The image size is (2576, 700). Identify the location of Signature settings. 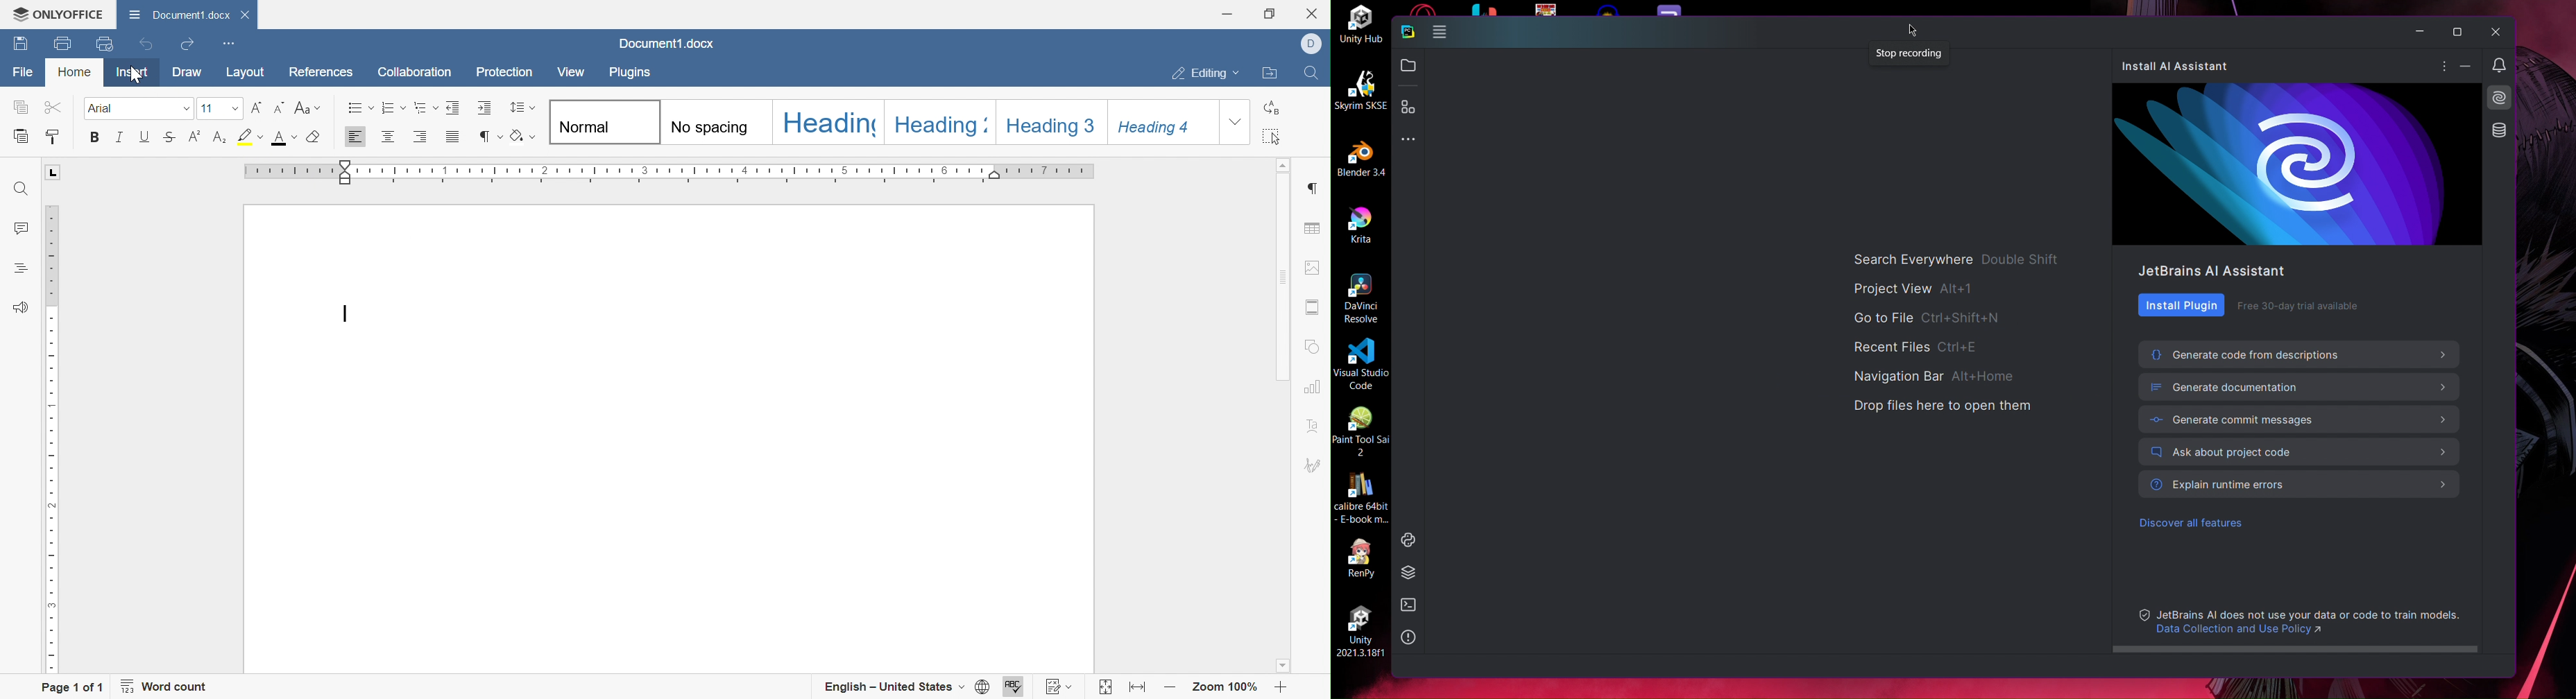
(1317, 465).